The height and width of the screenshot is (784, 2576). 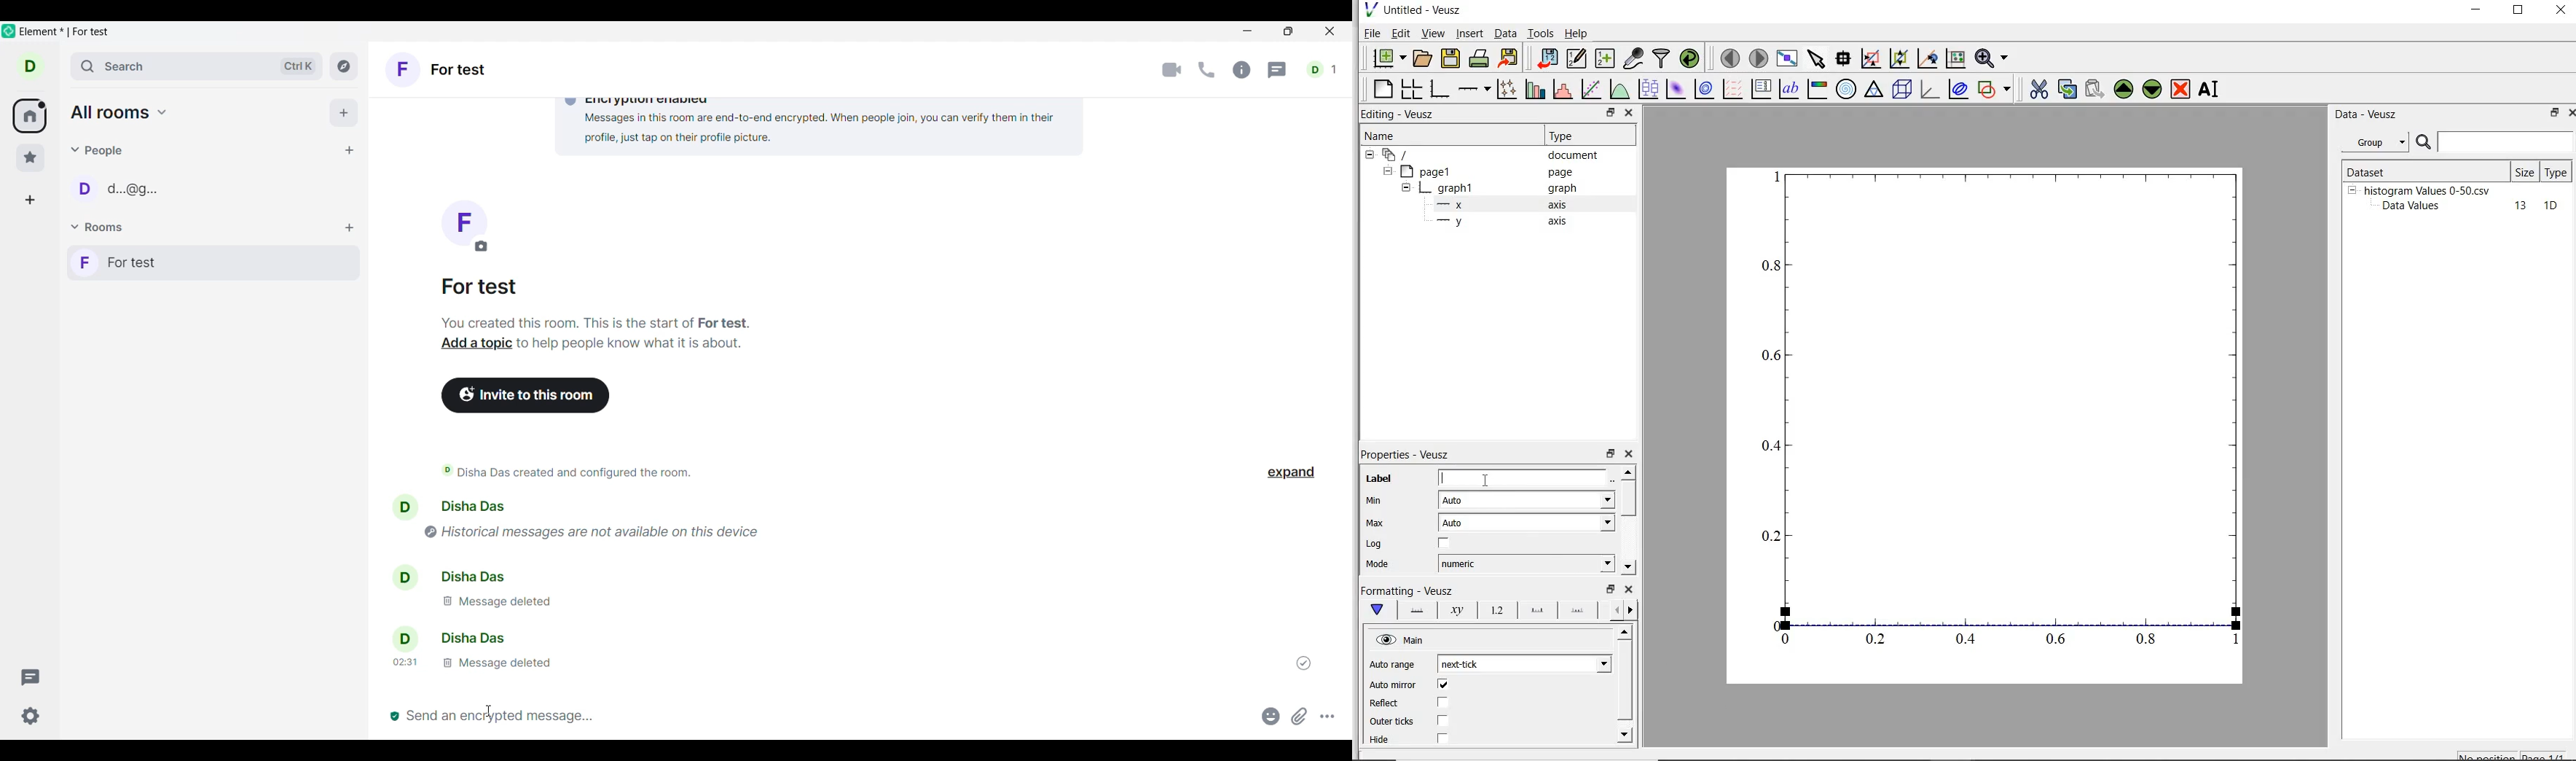 I want to click on move up, so click(x=1625, y=631).